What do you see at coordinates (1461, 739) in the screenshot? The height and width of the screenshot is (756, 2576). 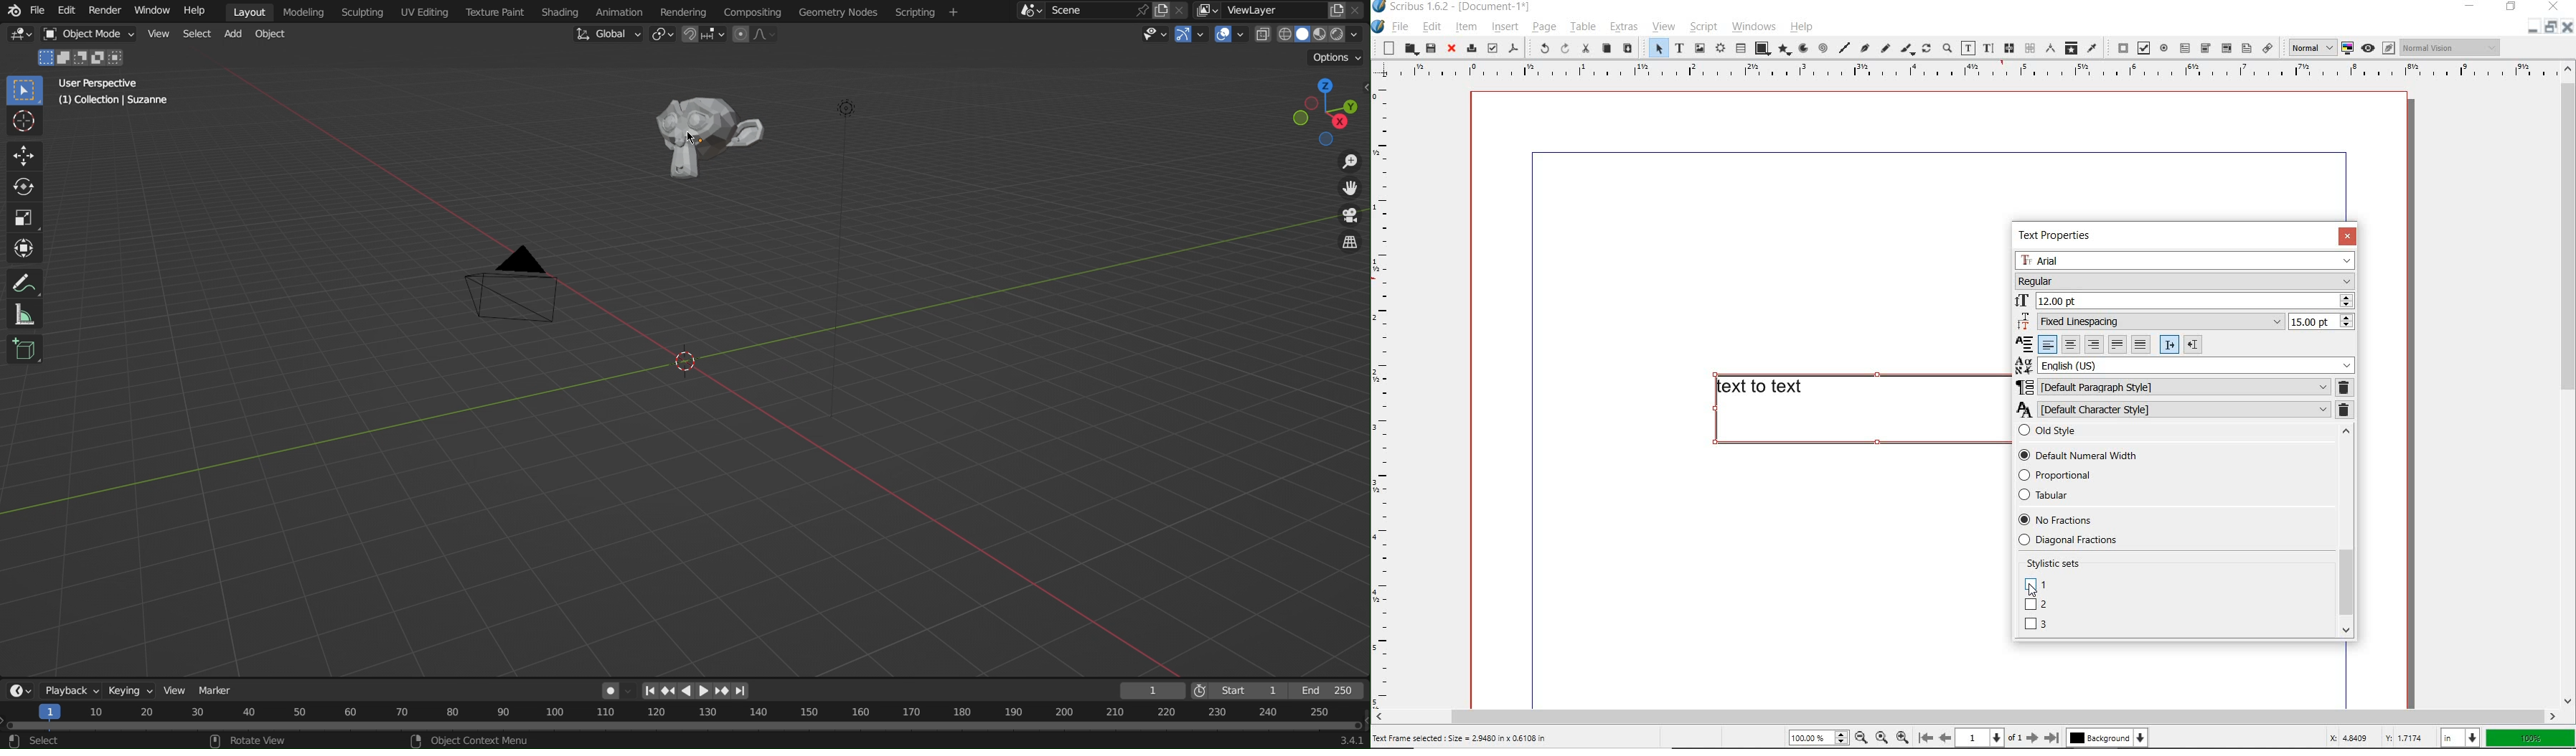 I see `Text Frame selected : Size = 2.9480 in x 0.6108 in` at bounding box center [1461, 739].